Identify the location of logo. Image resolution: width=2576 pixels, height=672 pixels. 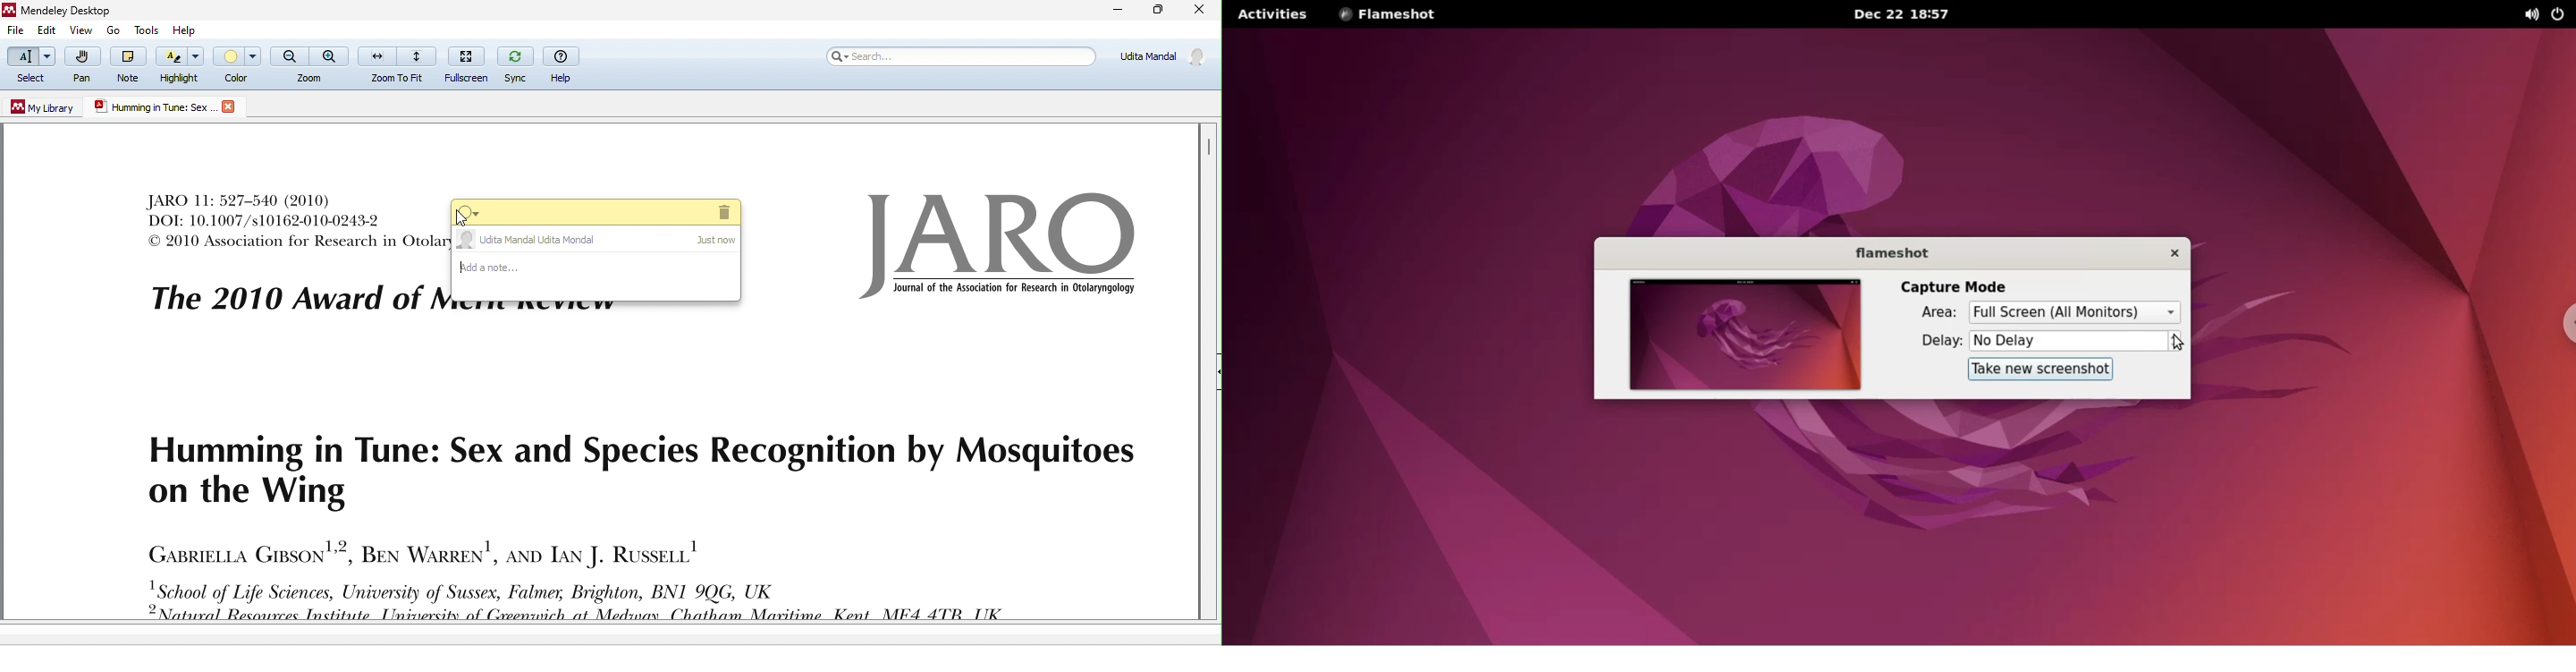
(997, 250).